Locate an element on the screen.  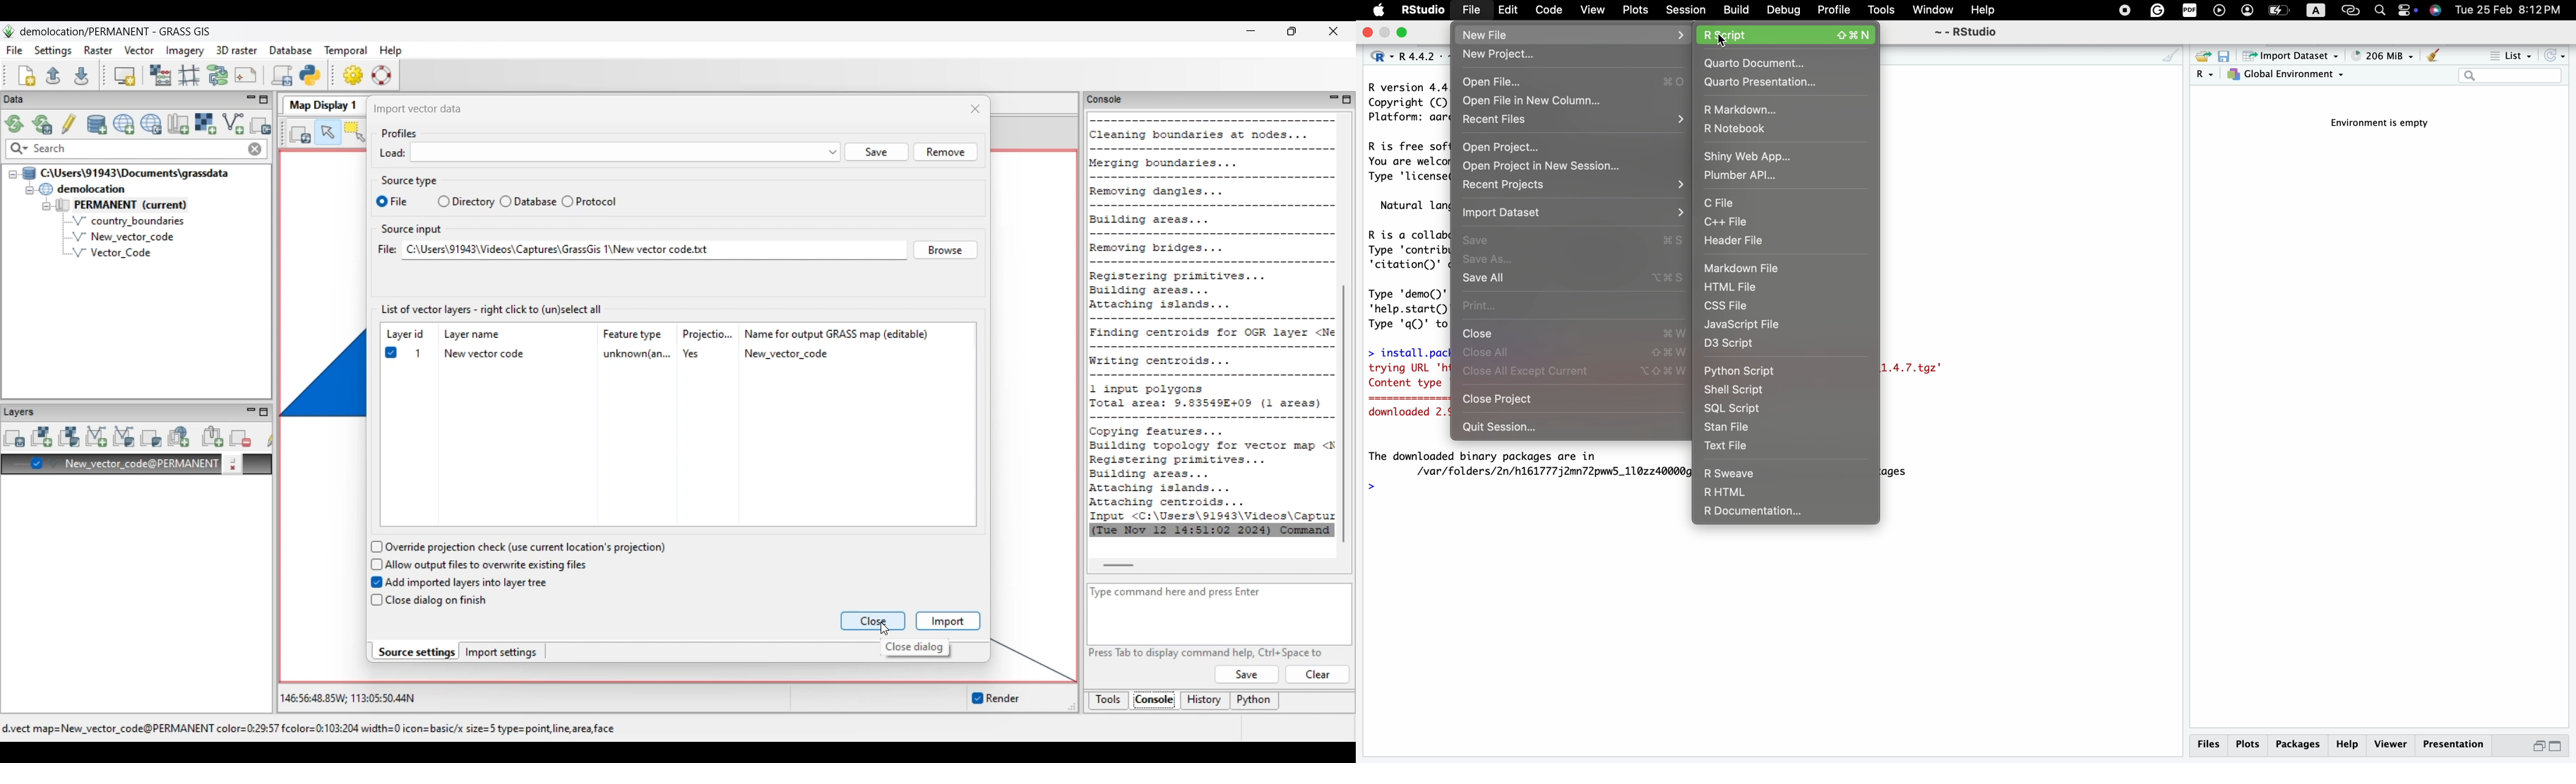
clear objects from the workspace is located at coordinates (2432, 57).